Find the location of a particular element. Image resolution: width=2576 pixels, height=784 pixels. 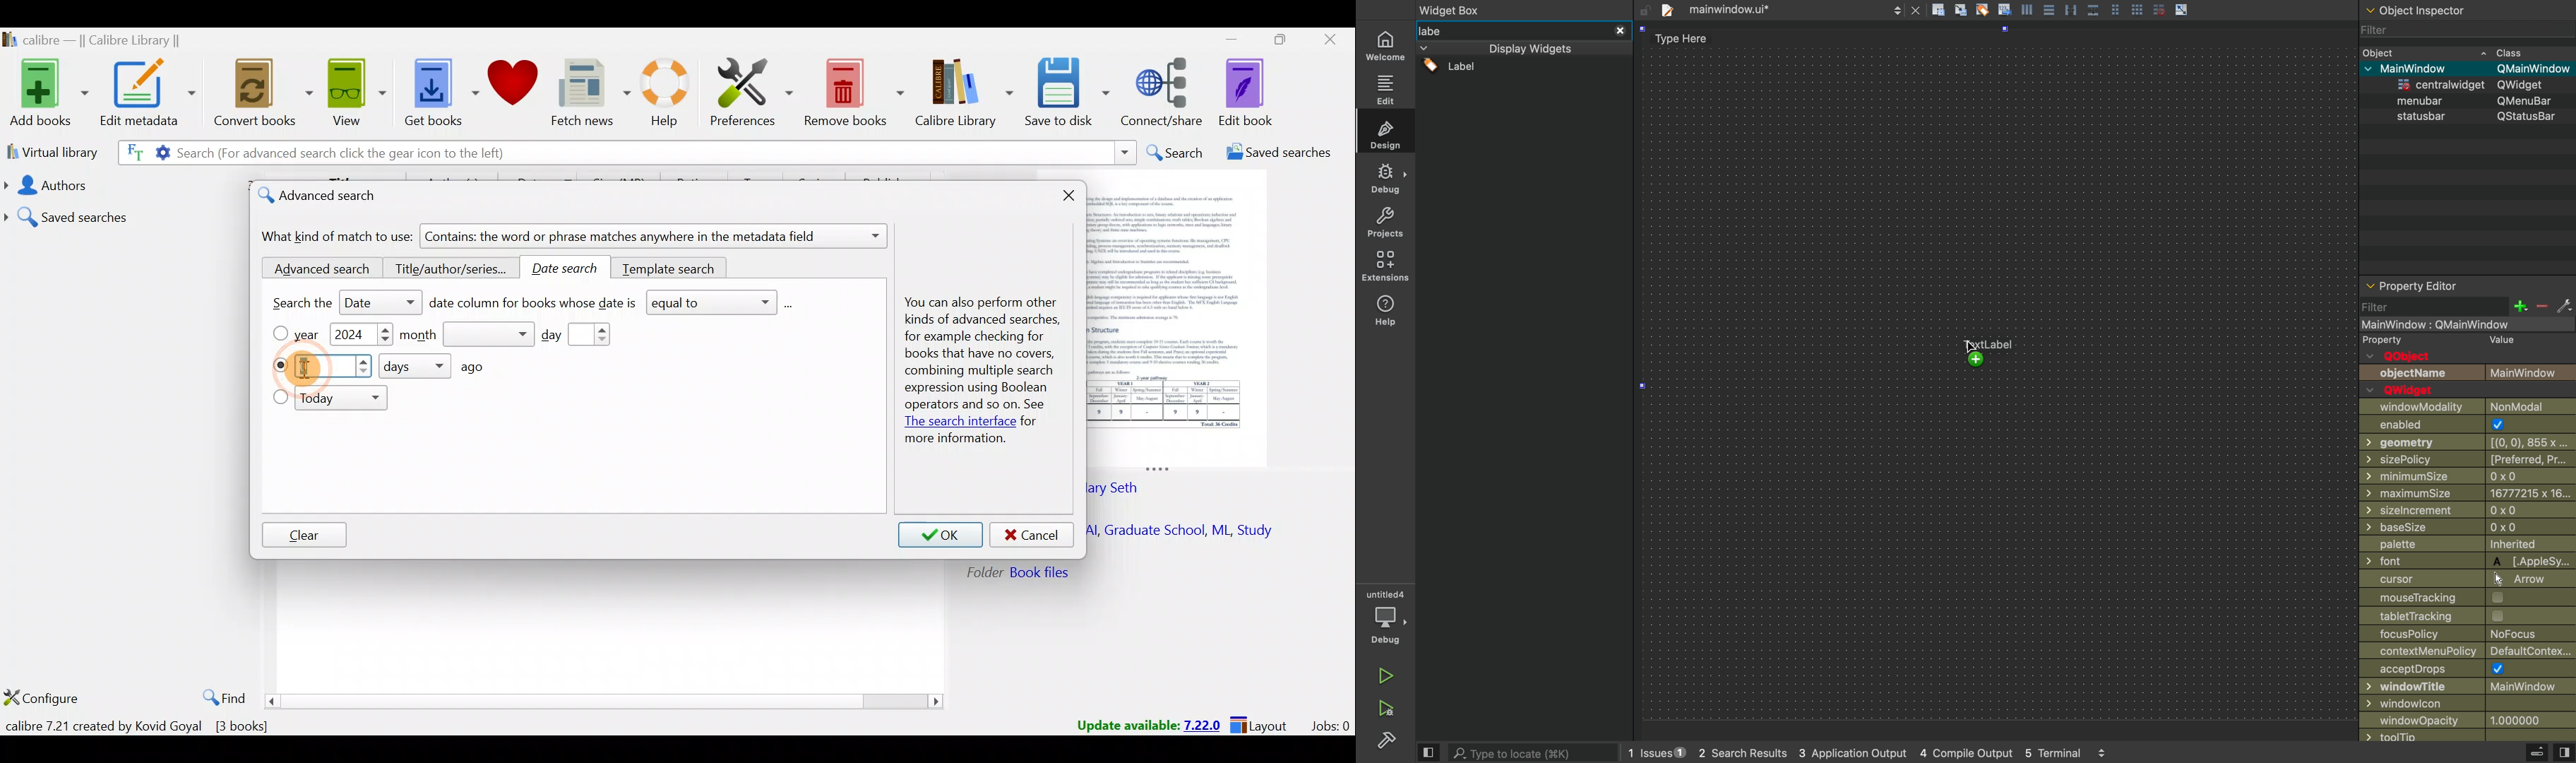

View is located at coordinates (353, 94).